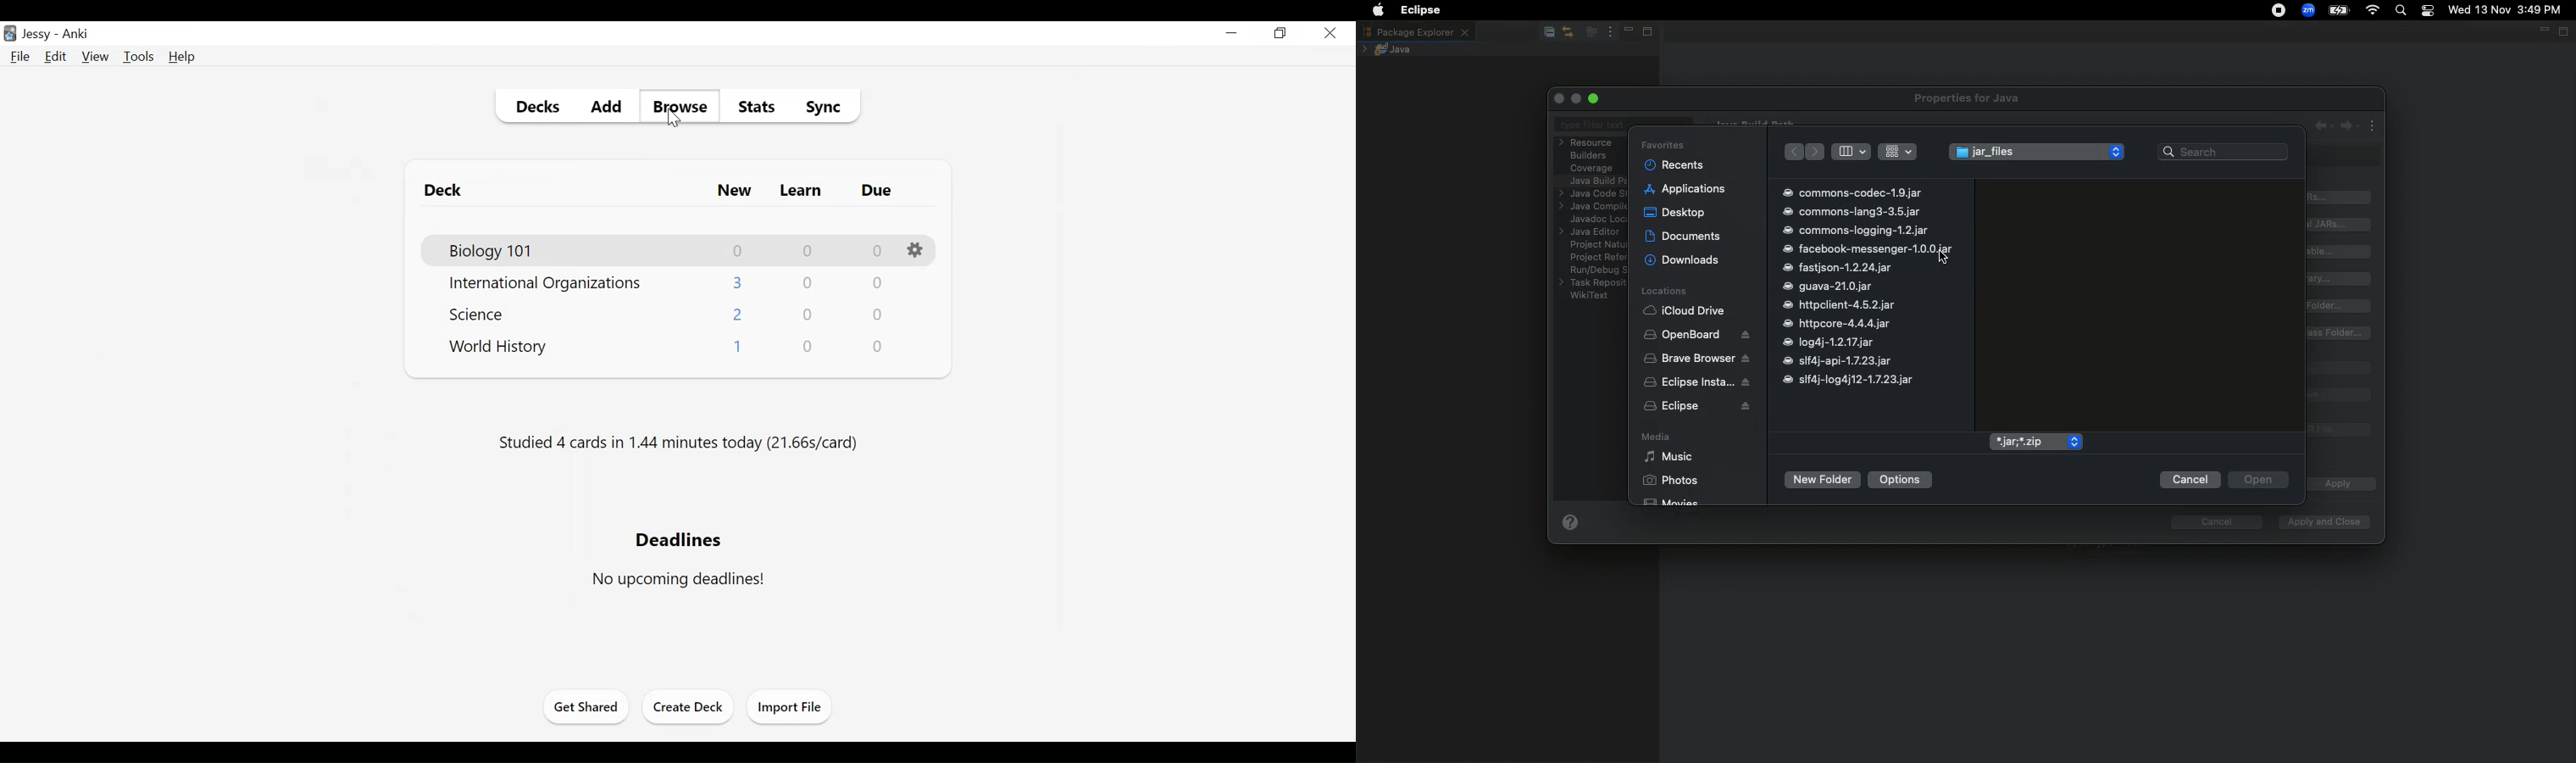 The image size is (2576, 784). Describe the element at coordinates (550, 285) in the screenshot. I see `Deck Name Count` at that location.